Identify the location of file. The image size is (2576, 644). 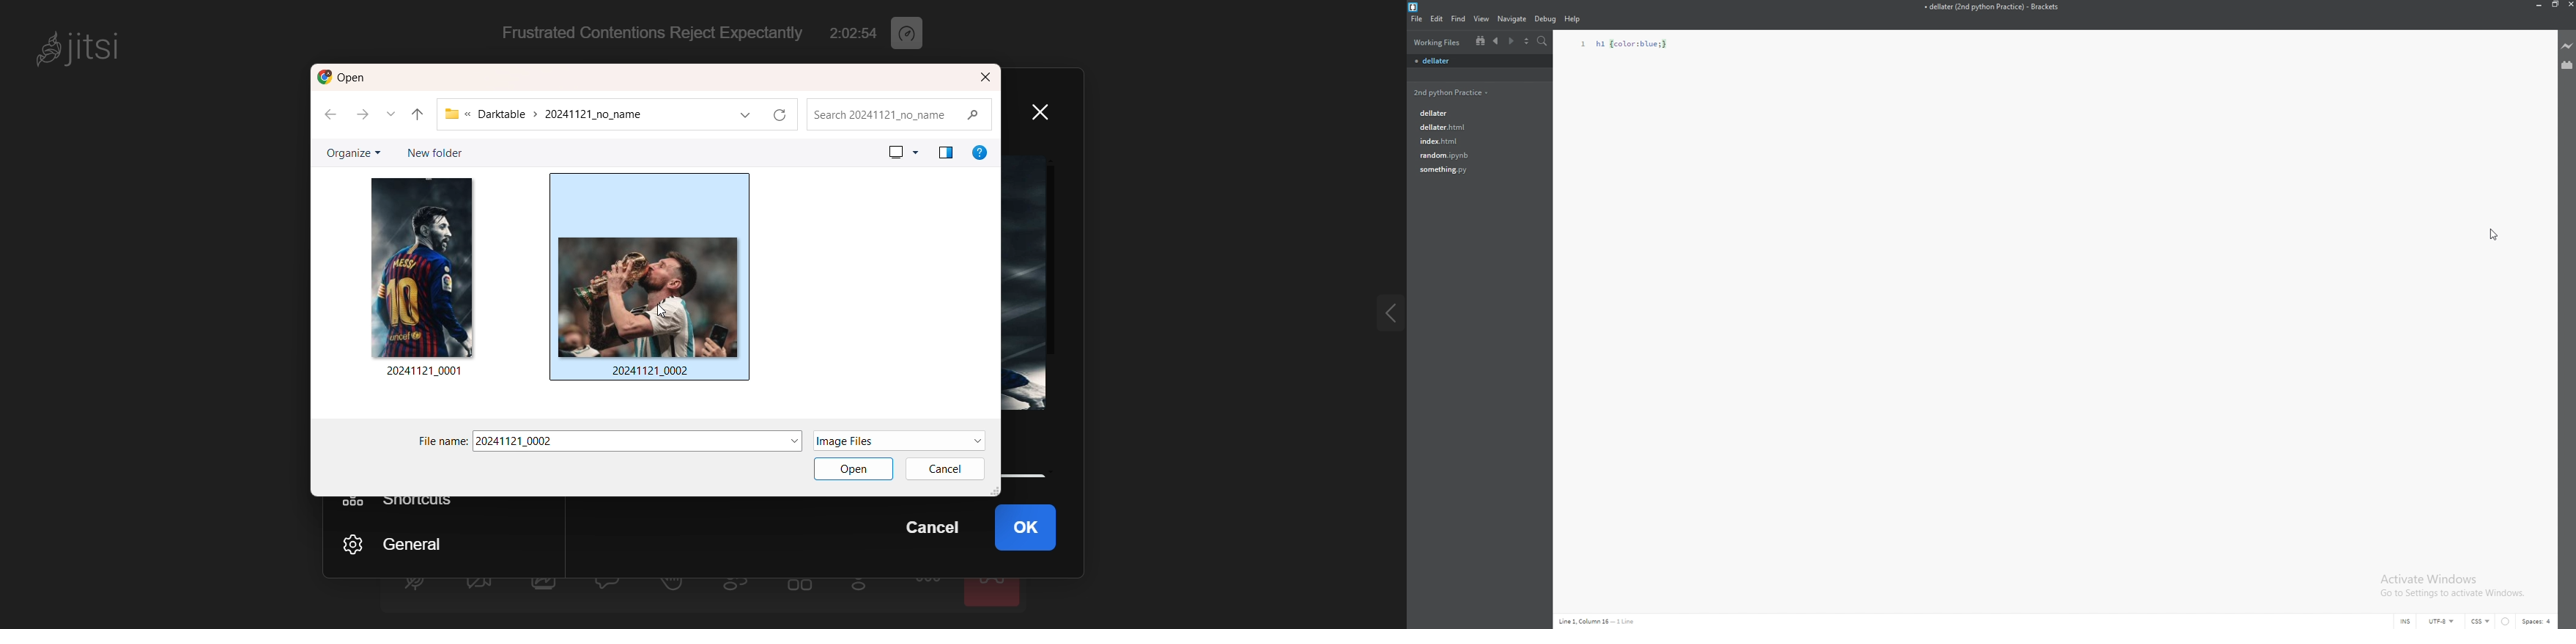
(1474, 169).